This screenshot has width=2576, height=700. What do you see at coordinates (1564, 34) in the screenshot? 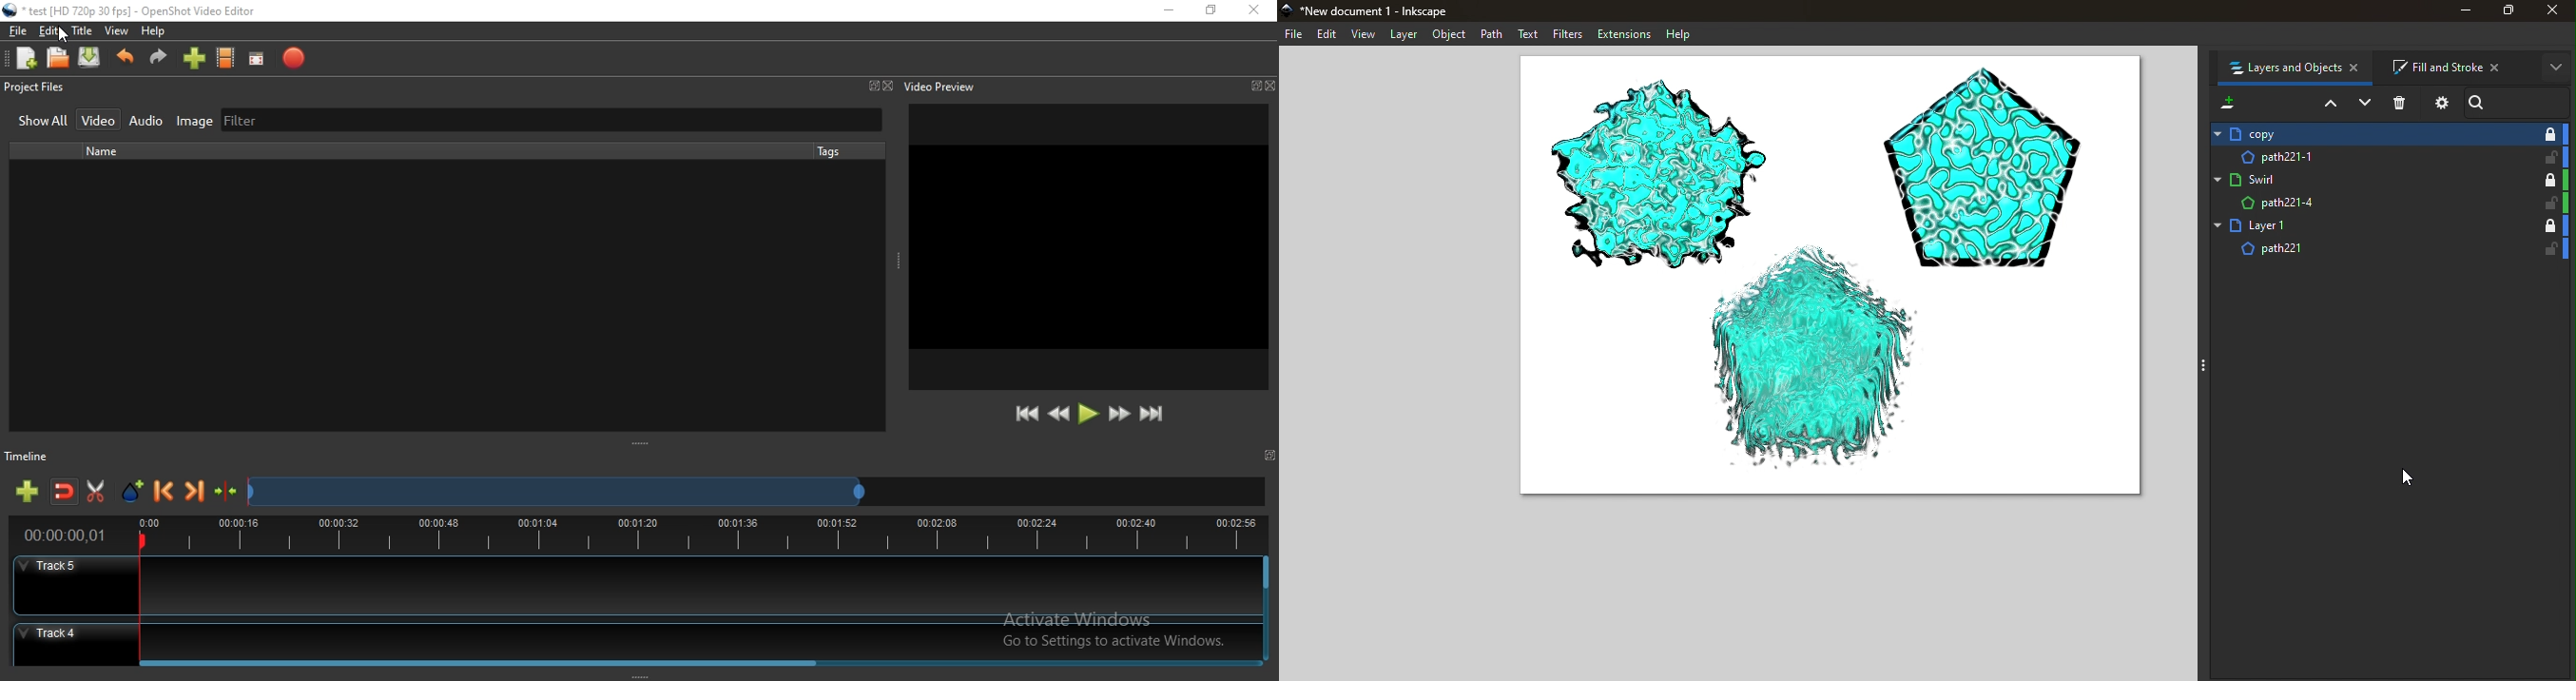
I see `Filters` at bounding box center [1564, 34].